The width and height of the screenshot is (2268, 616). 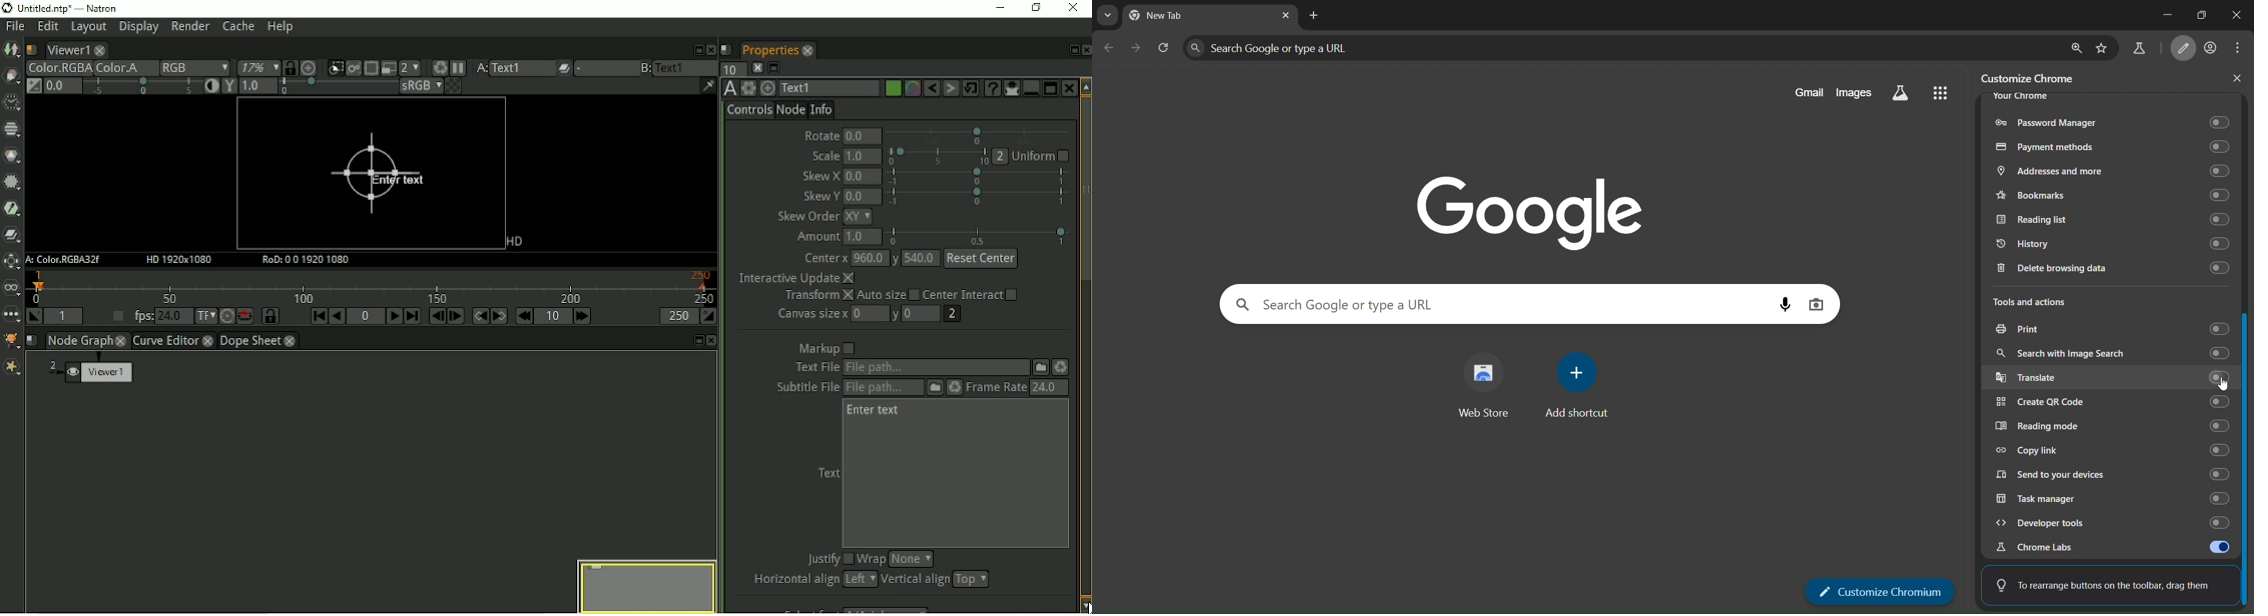 What do you see at coordinates (827, 349) in the screenshot?
I see `Markup` at bounding box center [827, 349].